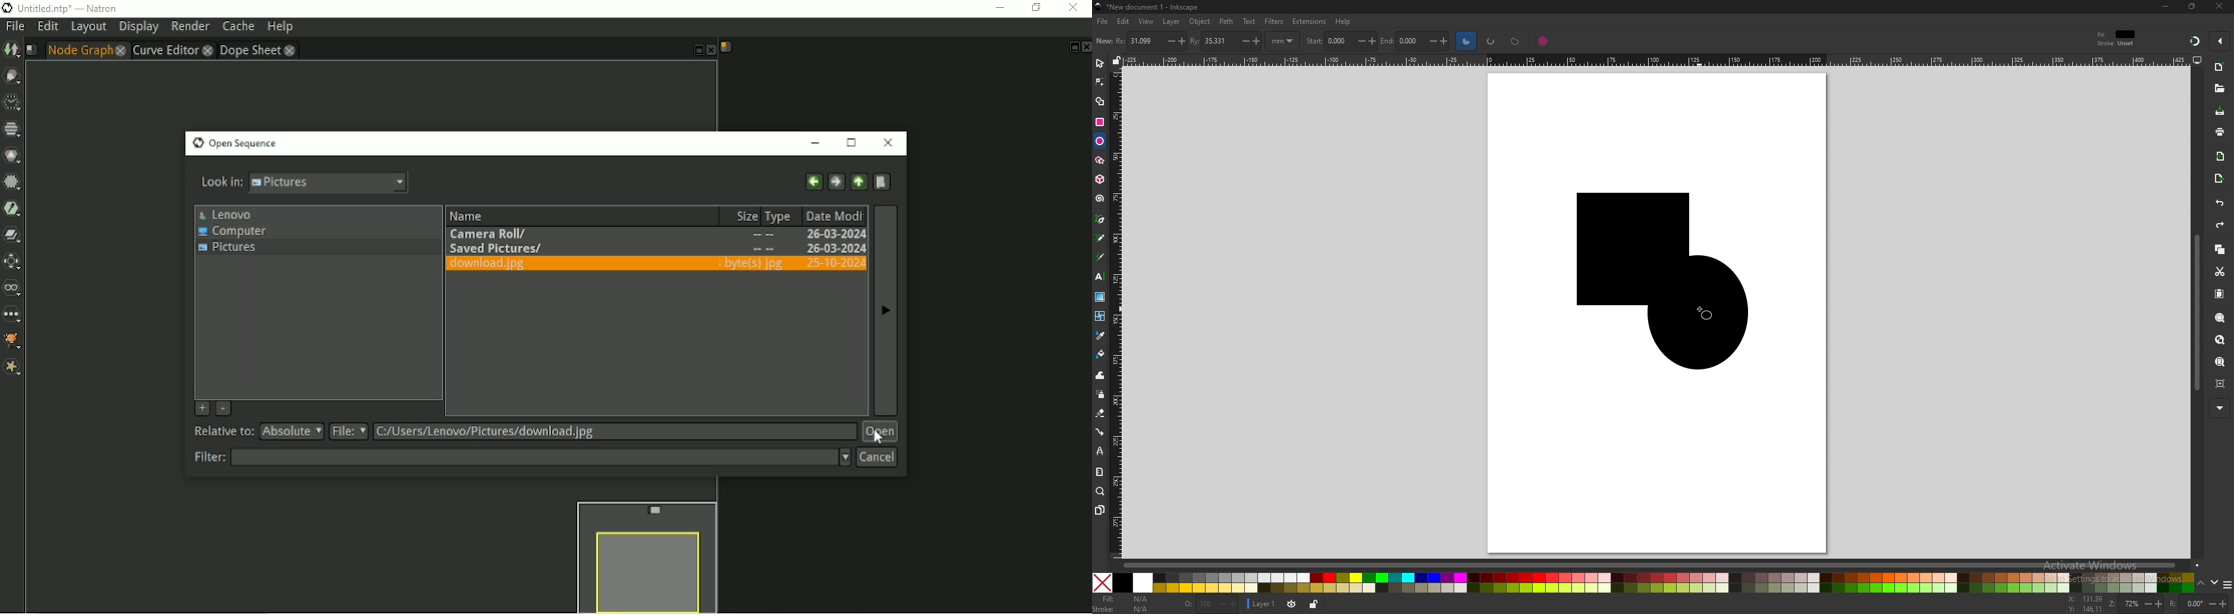 Image resolution: width=2240 pixels, height=616 pixels. What do you see at coordinates (2119, 38) in the screenshot?
I see `style` at bounding box center [2119, 38].